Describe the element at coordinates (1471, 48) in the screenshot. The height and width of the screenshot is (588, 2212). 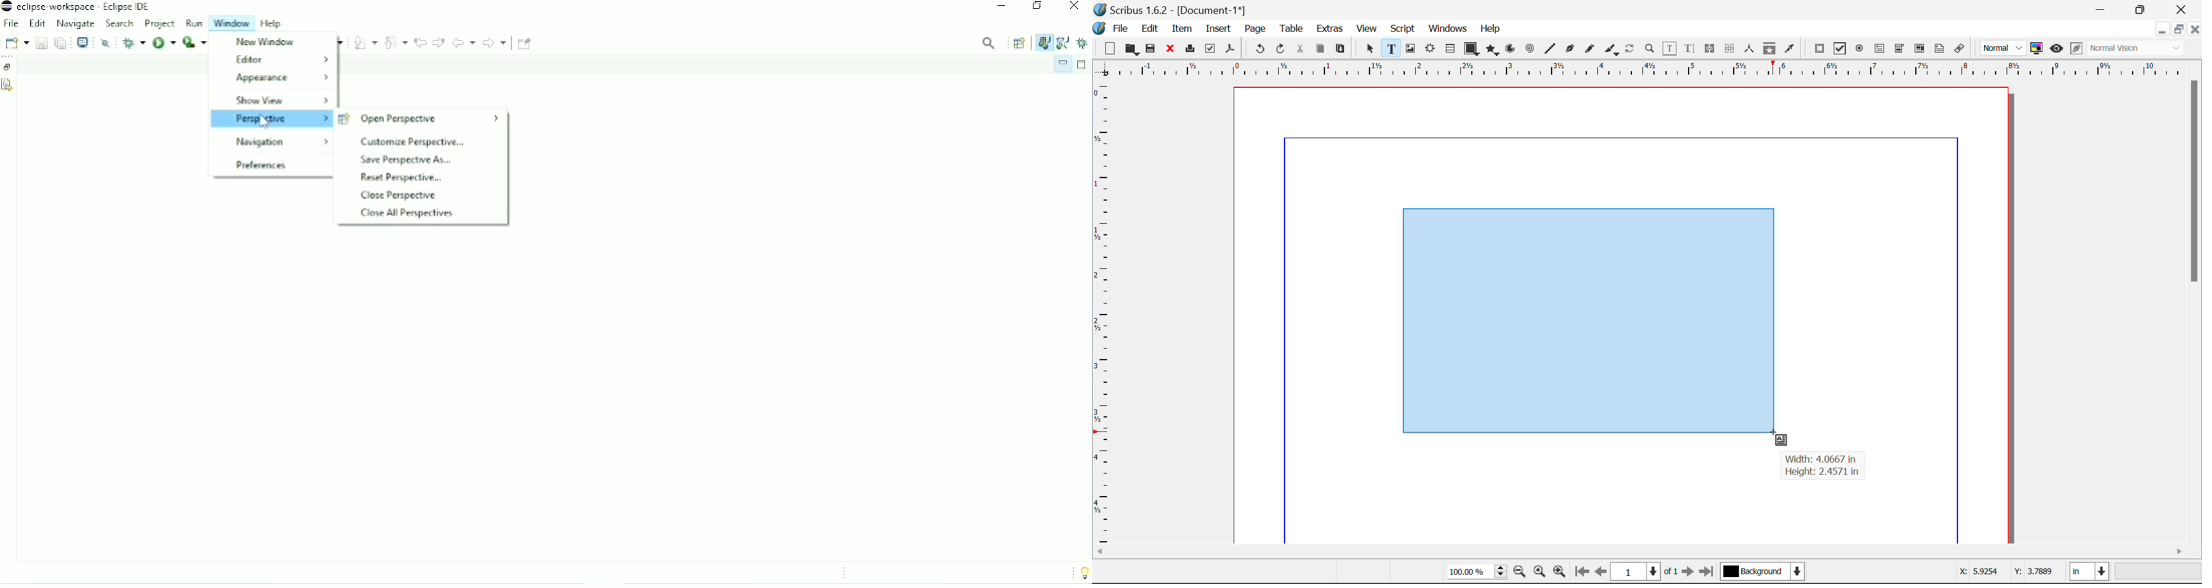
I see `Shapes` at that location.